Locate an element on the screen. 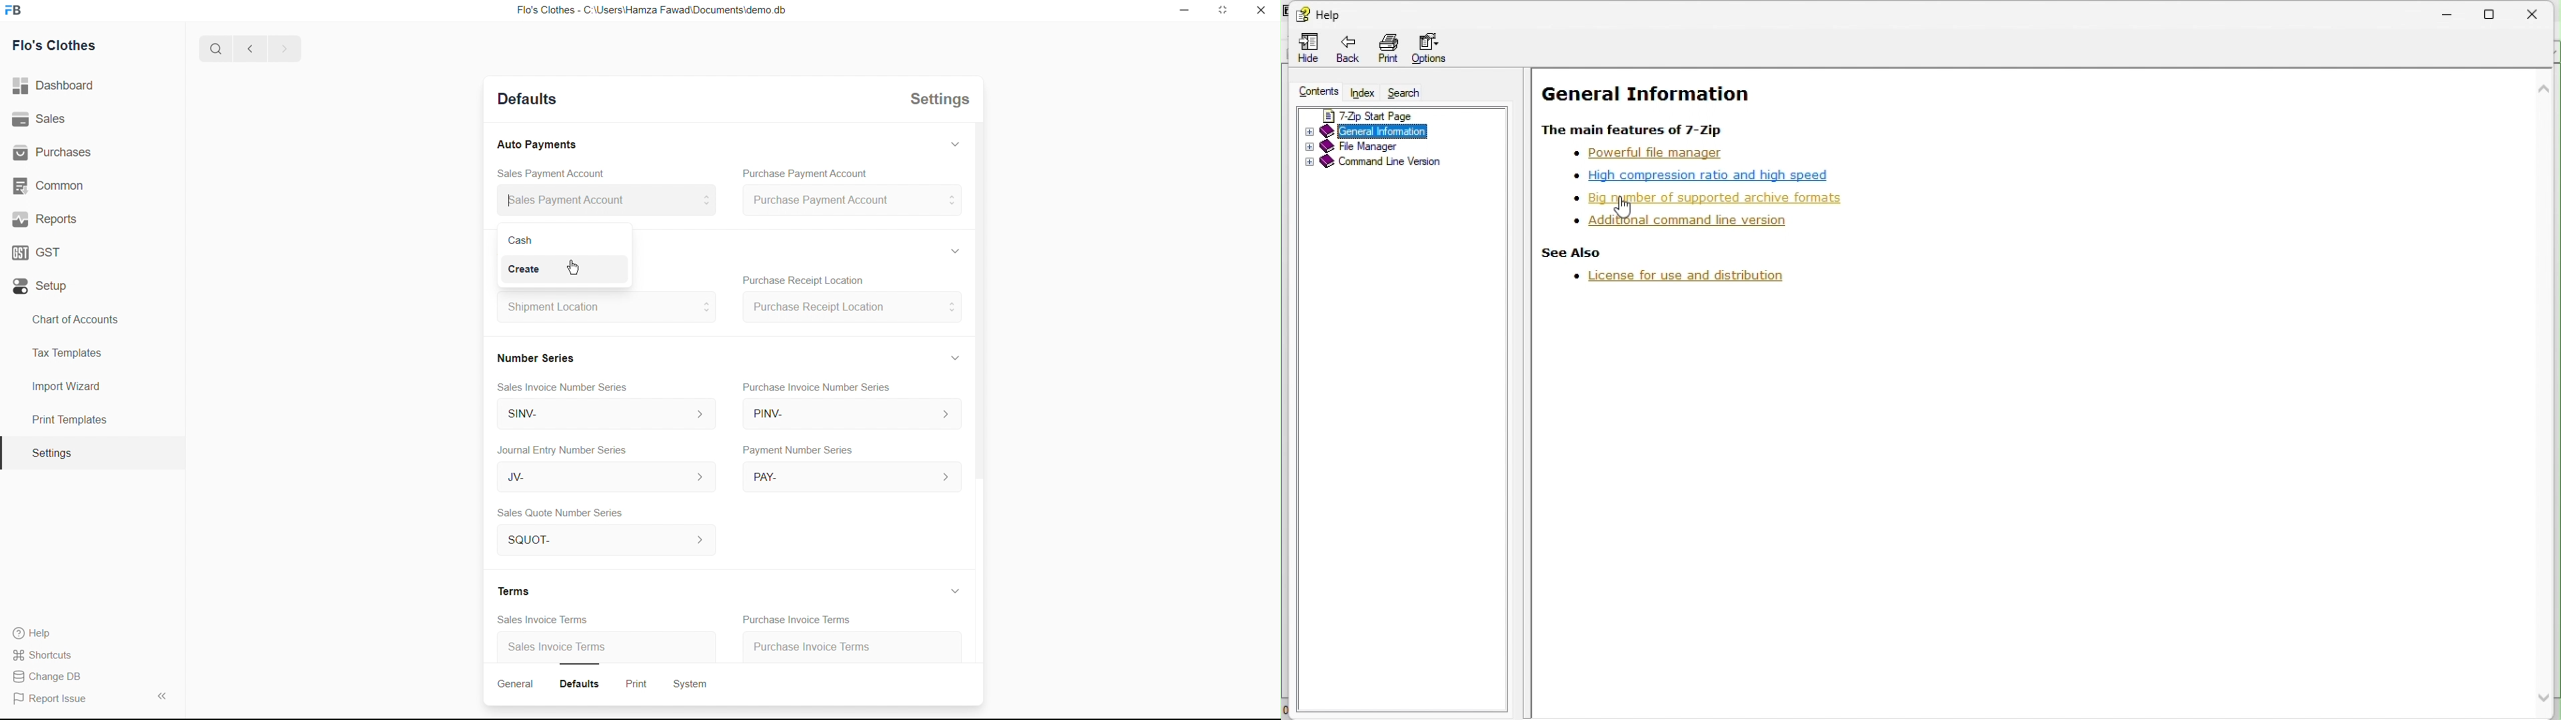 The height and width of the screenshot is (728, 2576). Purchase Payment Account is located at coordinates (803, 172).